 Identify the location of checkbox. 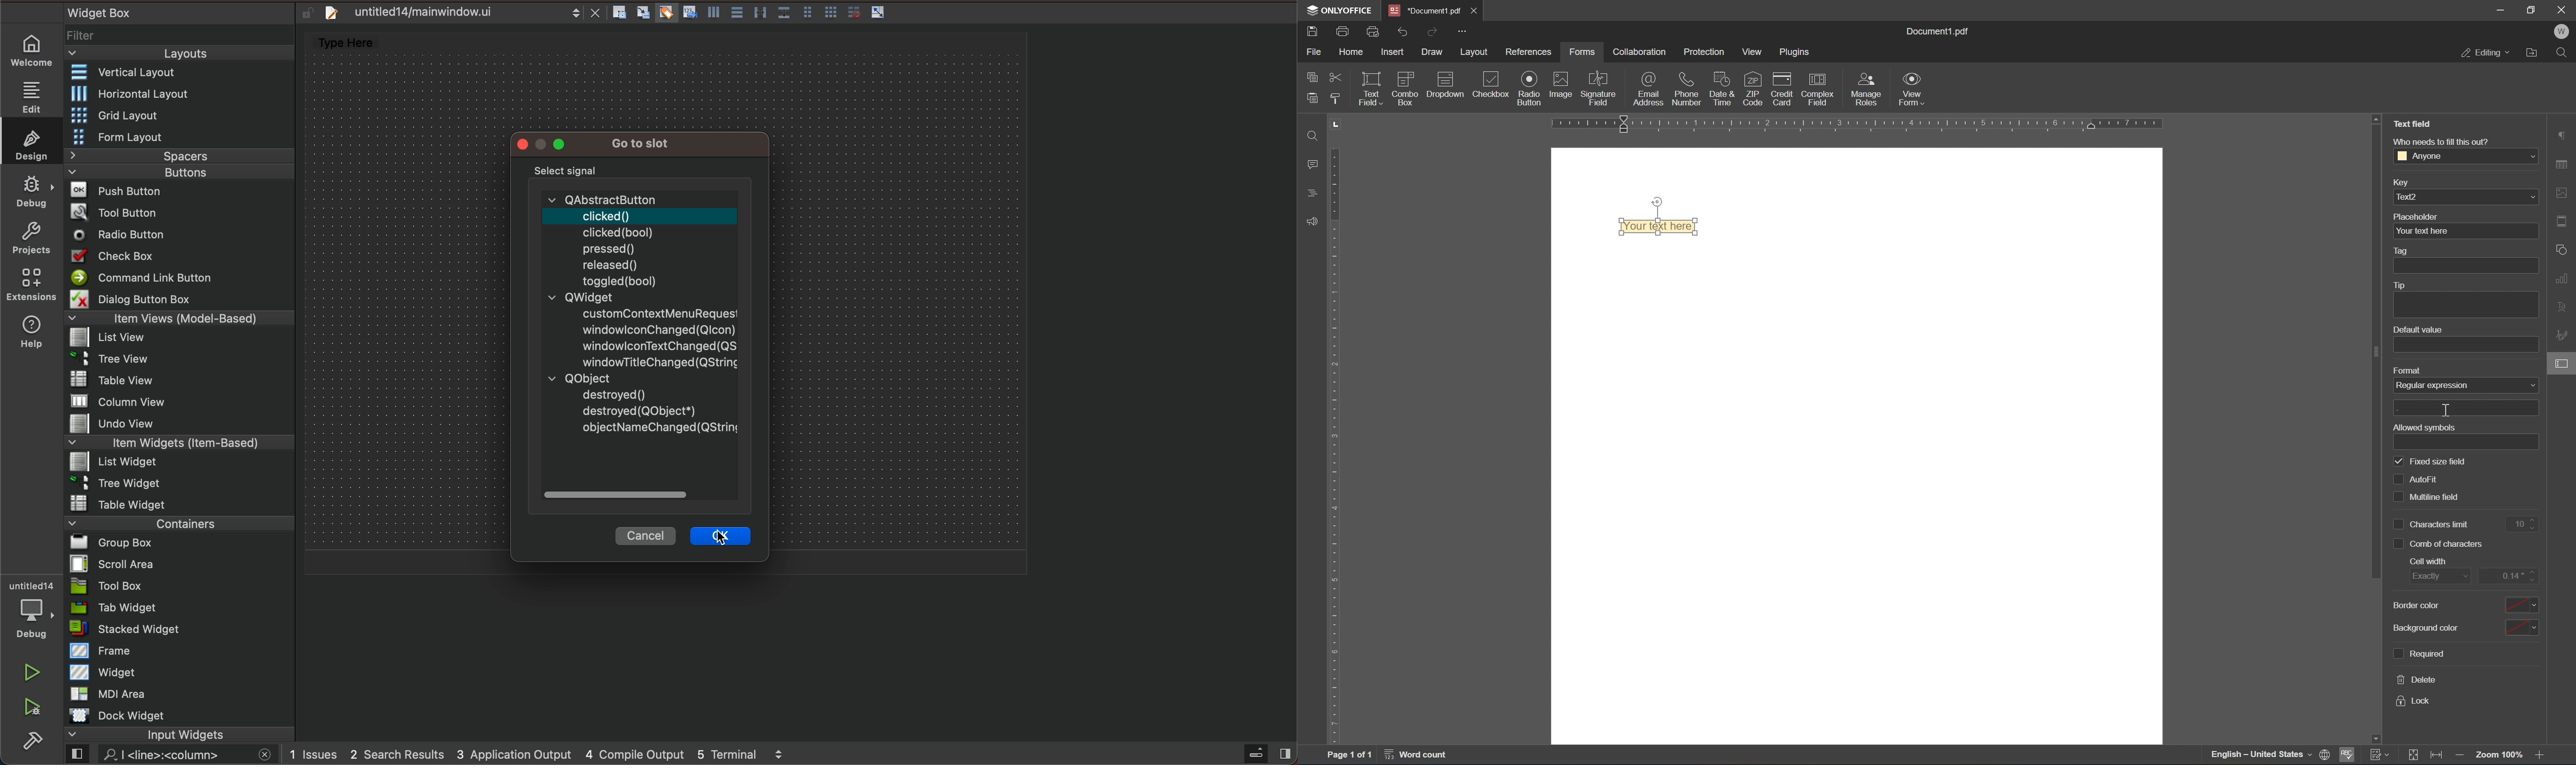
(180, 258).